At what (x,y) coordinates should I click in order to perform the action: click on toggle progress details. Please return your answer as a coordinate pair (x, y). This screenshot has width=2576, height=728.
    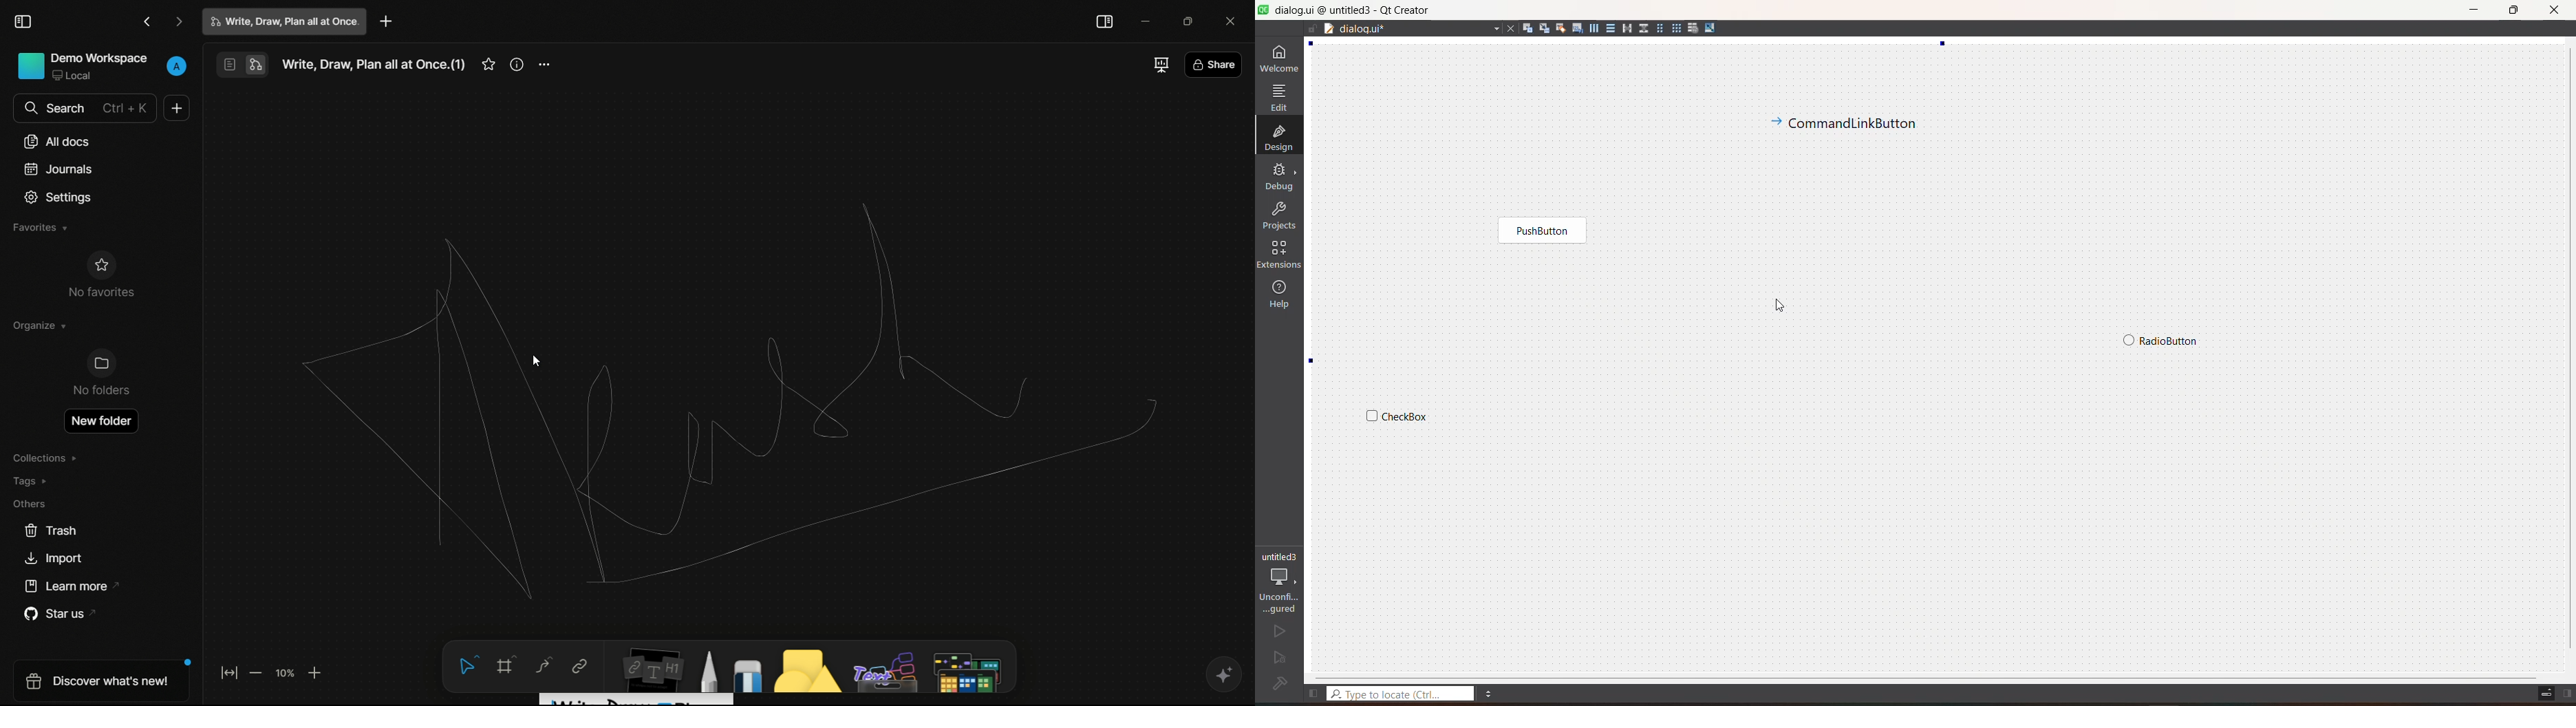
    Looking at the image, I should click on (2544, 694).